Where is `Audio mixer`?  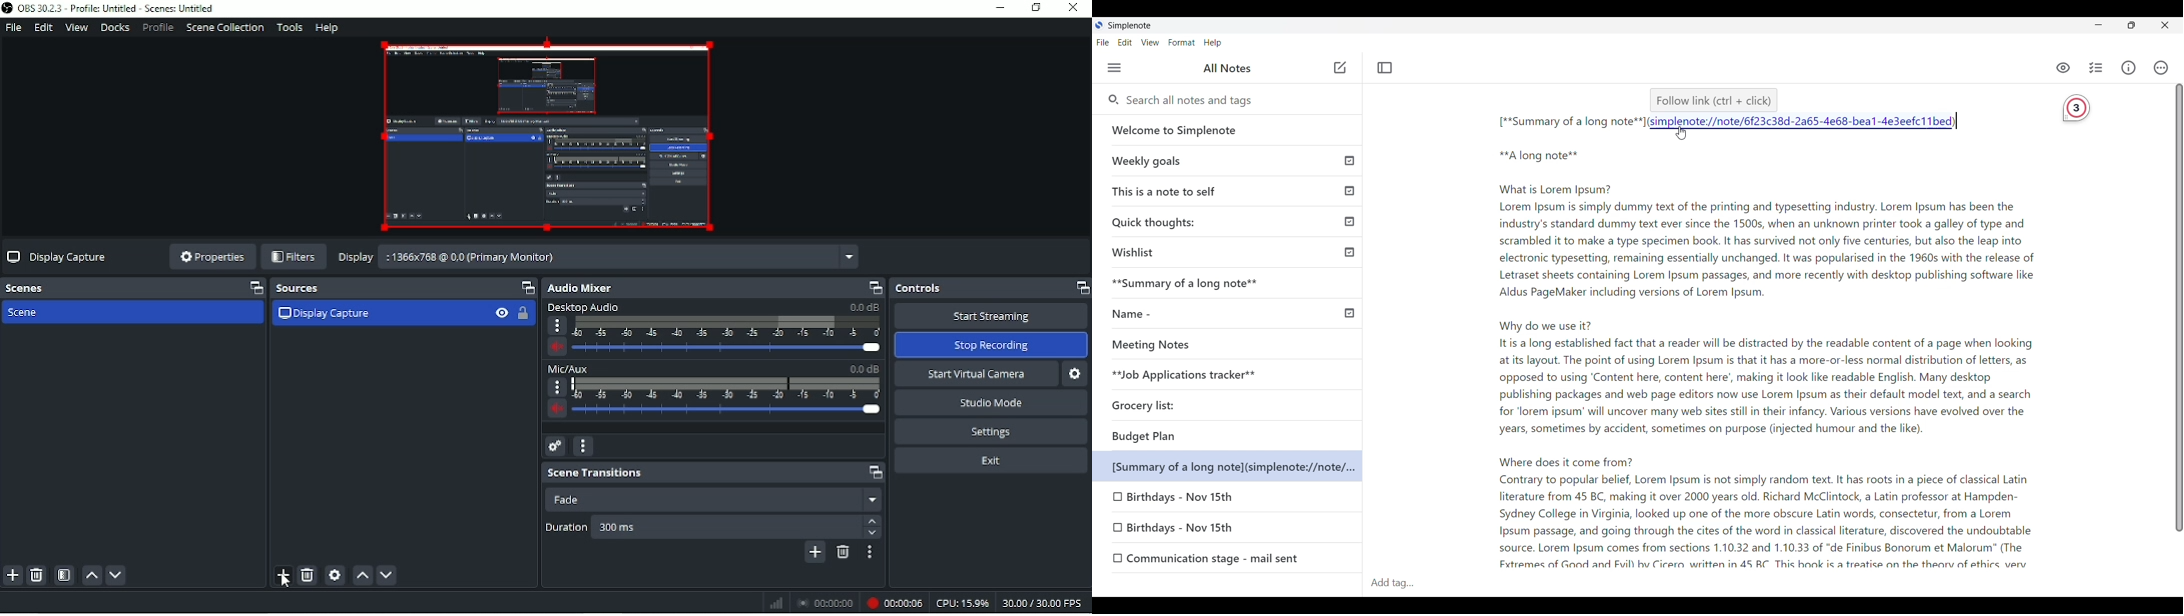
Audio mixer is located at coordinates (713, 288).